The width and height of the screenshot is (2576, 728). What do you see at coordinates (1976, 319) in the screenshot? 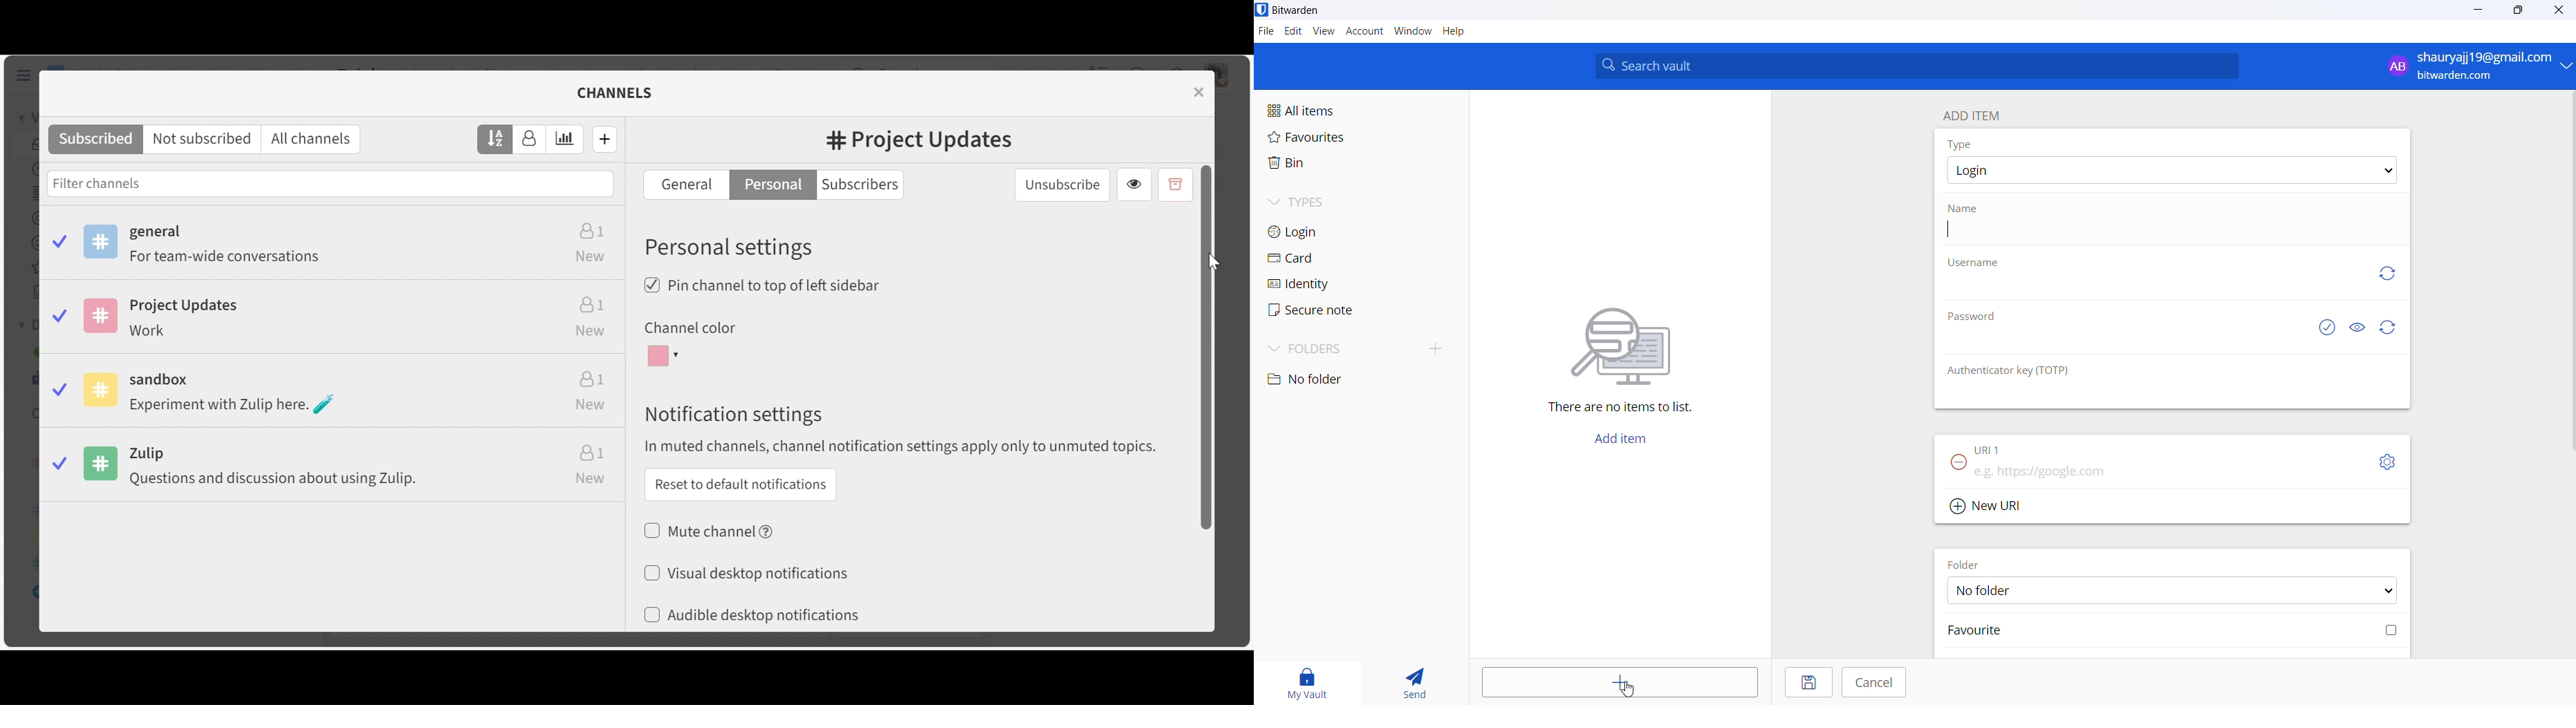
I see `Password` at bounding box center [1976, 319].